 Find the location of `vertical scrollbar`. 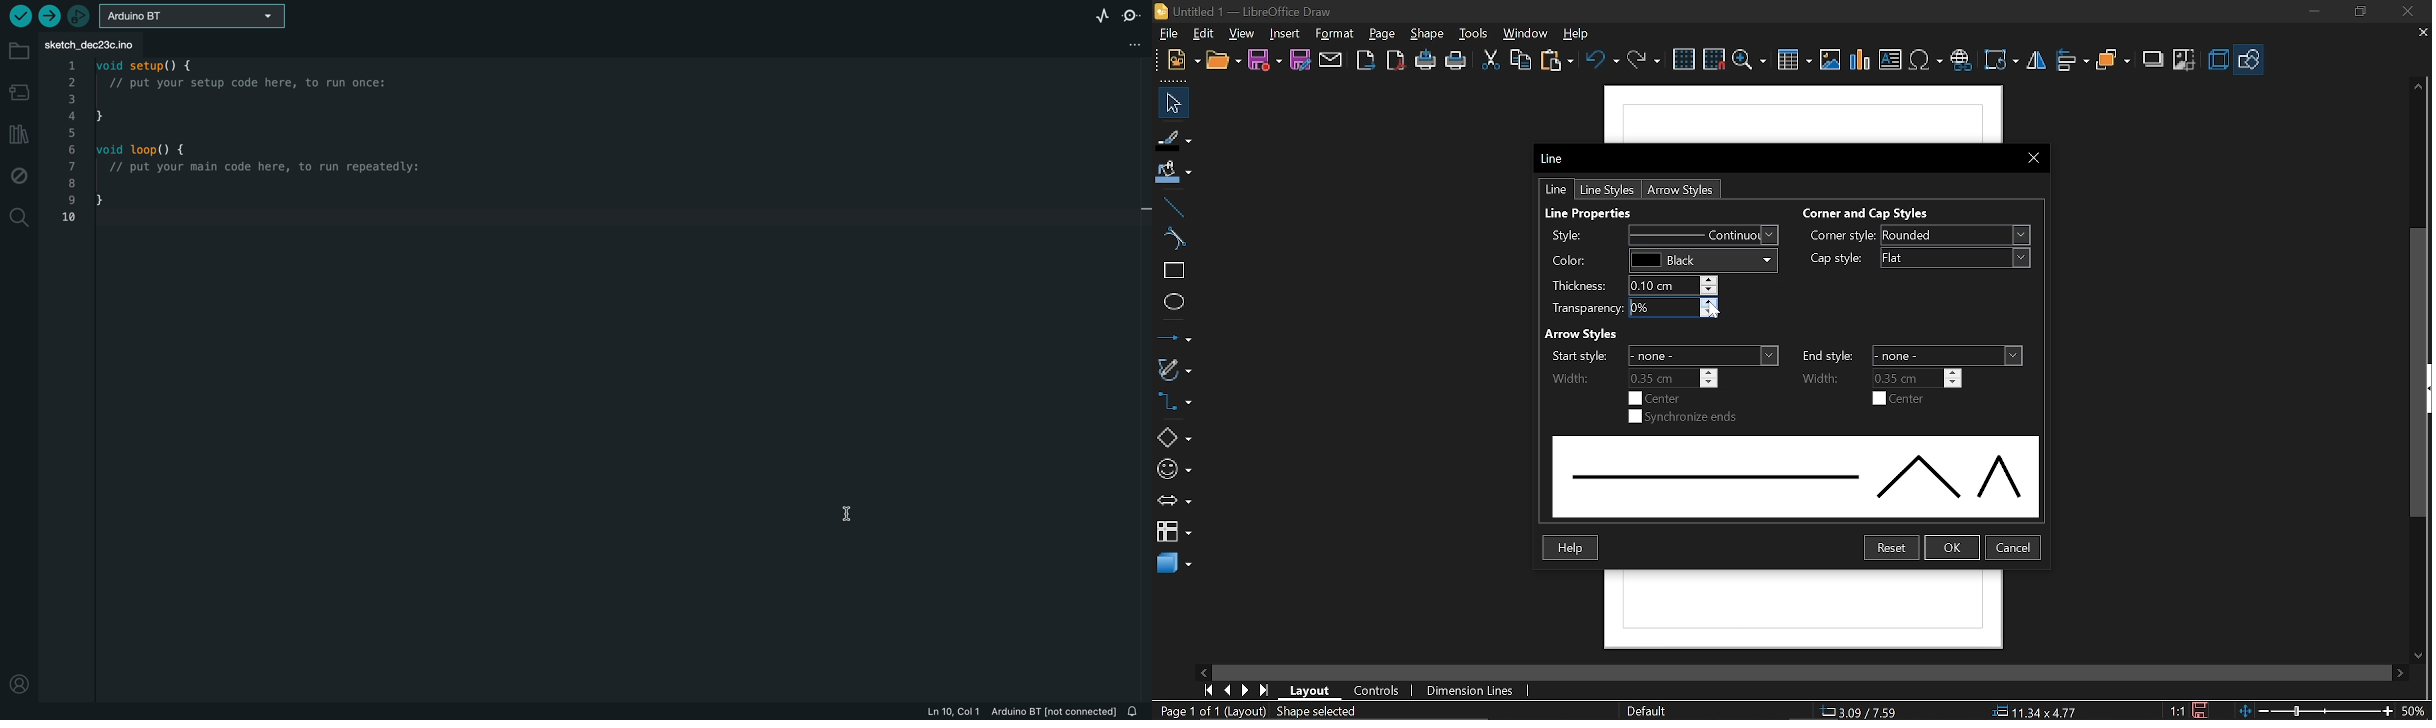

vertical scrollbar is located at coordinates (2418, 372).